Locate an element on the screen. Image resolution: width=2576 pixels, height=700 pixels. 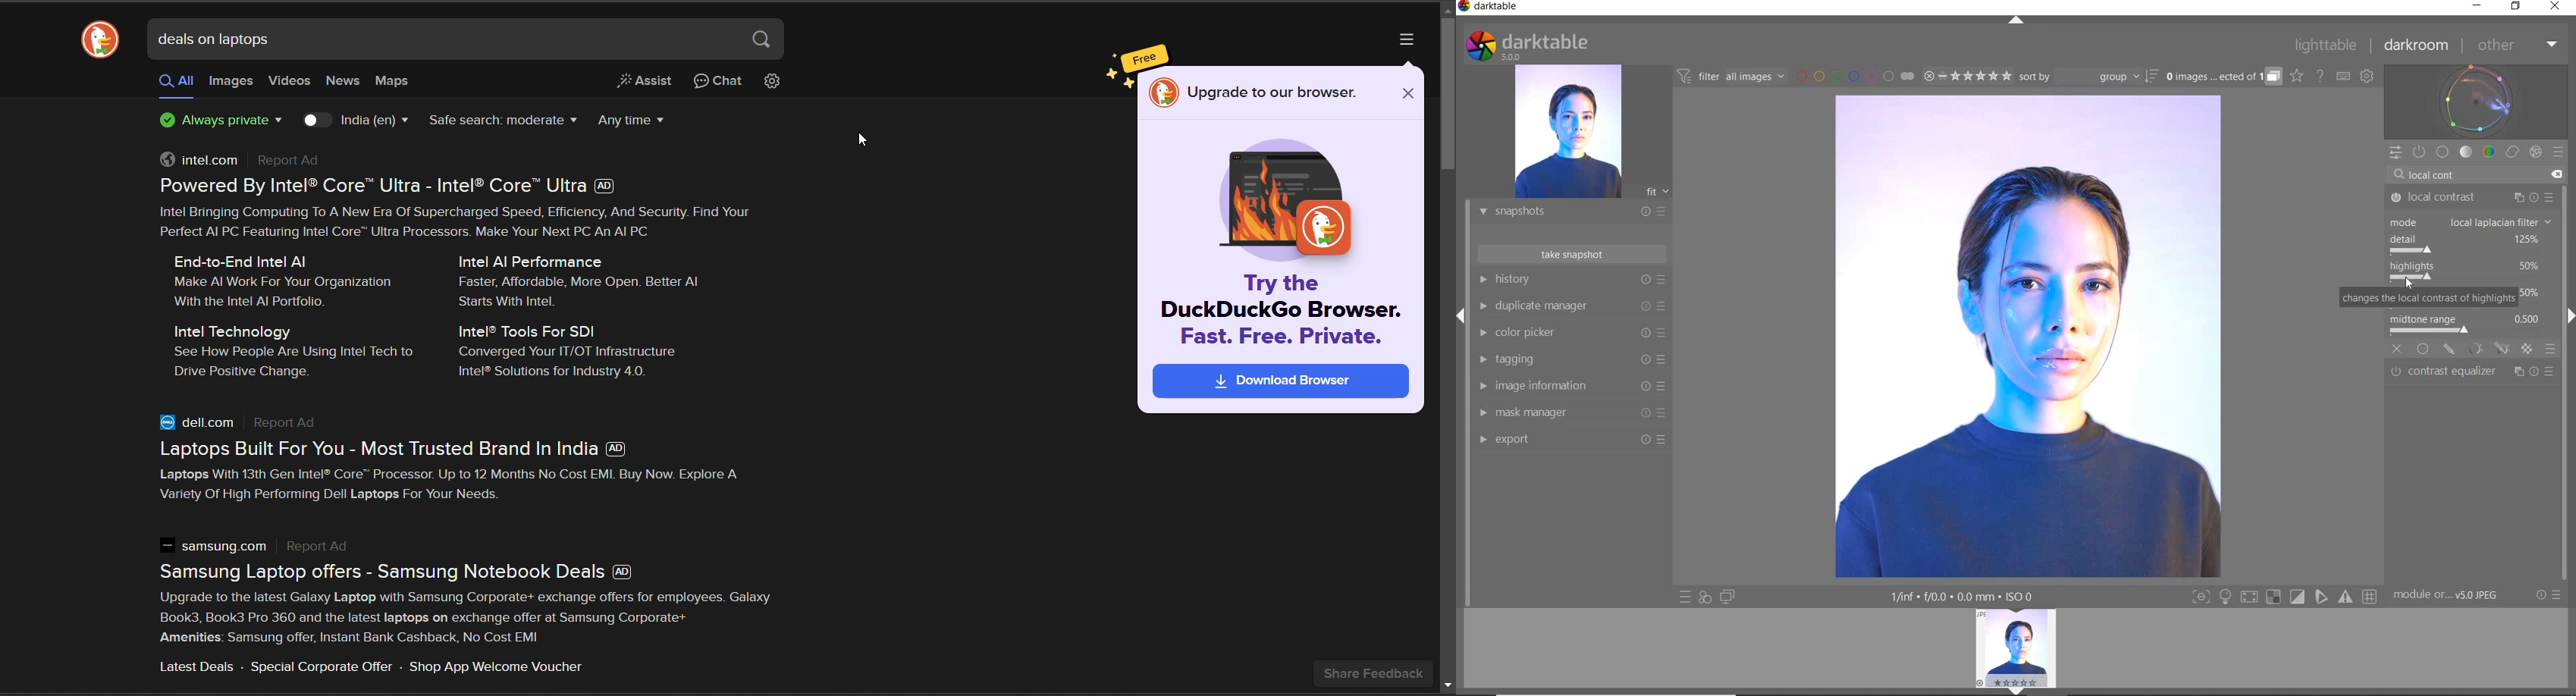
SHOW GLOBAL PREFERENCES is located at coordinates (2367, 77).